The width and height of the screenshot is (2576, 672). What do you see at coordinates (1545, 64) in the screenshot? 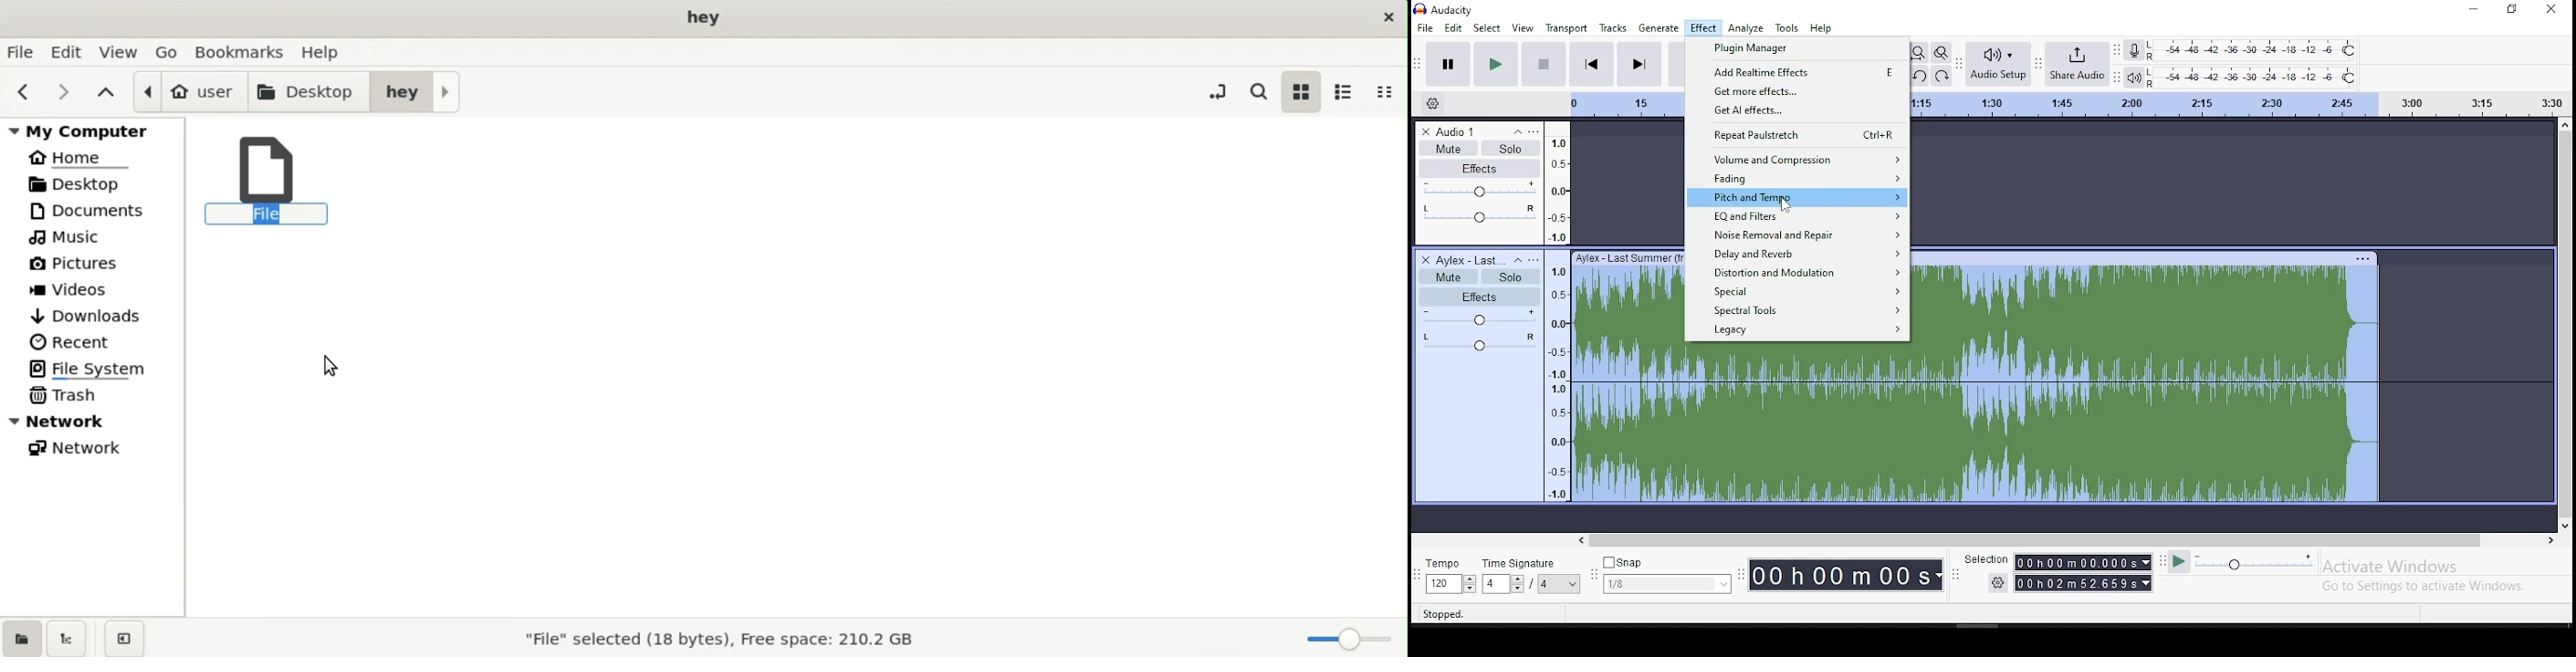
I see `stop` at bounding box center [1545, 64].